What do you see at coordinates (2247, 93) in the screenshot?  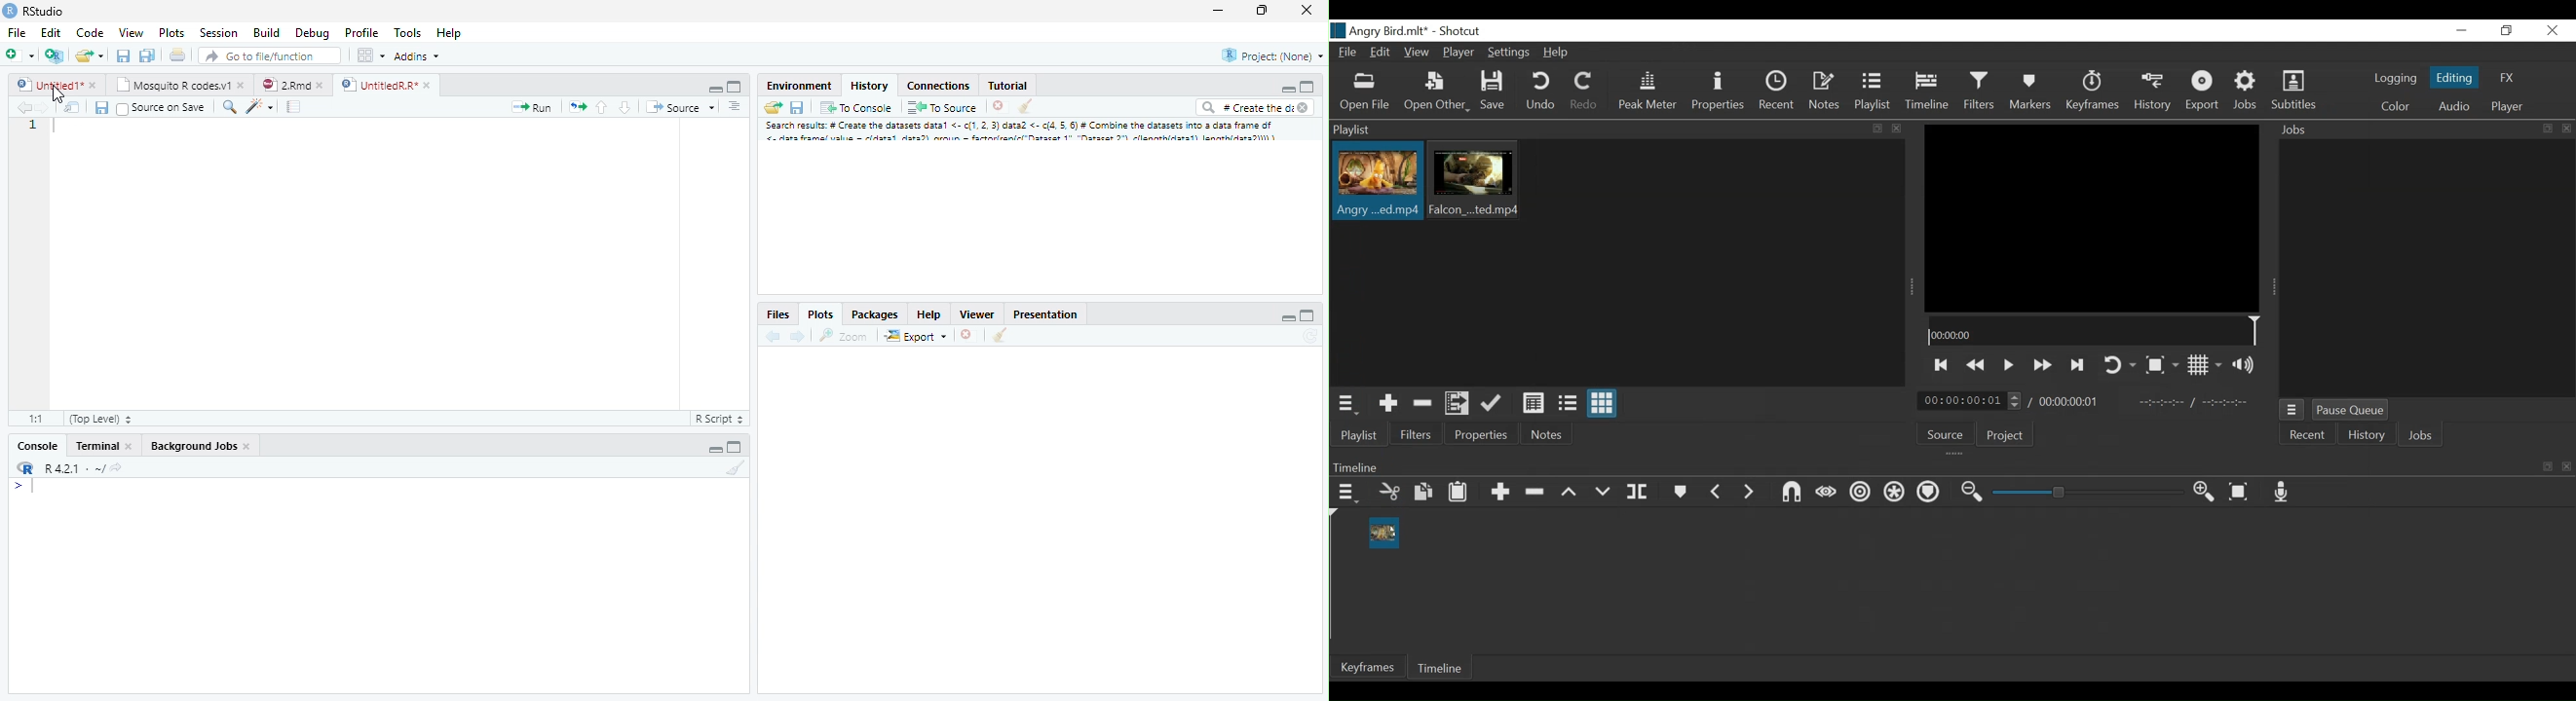 I see `Jobs` at bounding box center [2247, 93].